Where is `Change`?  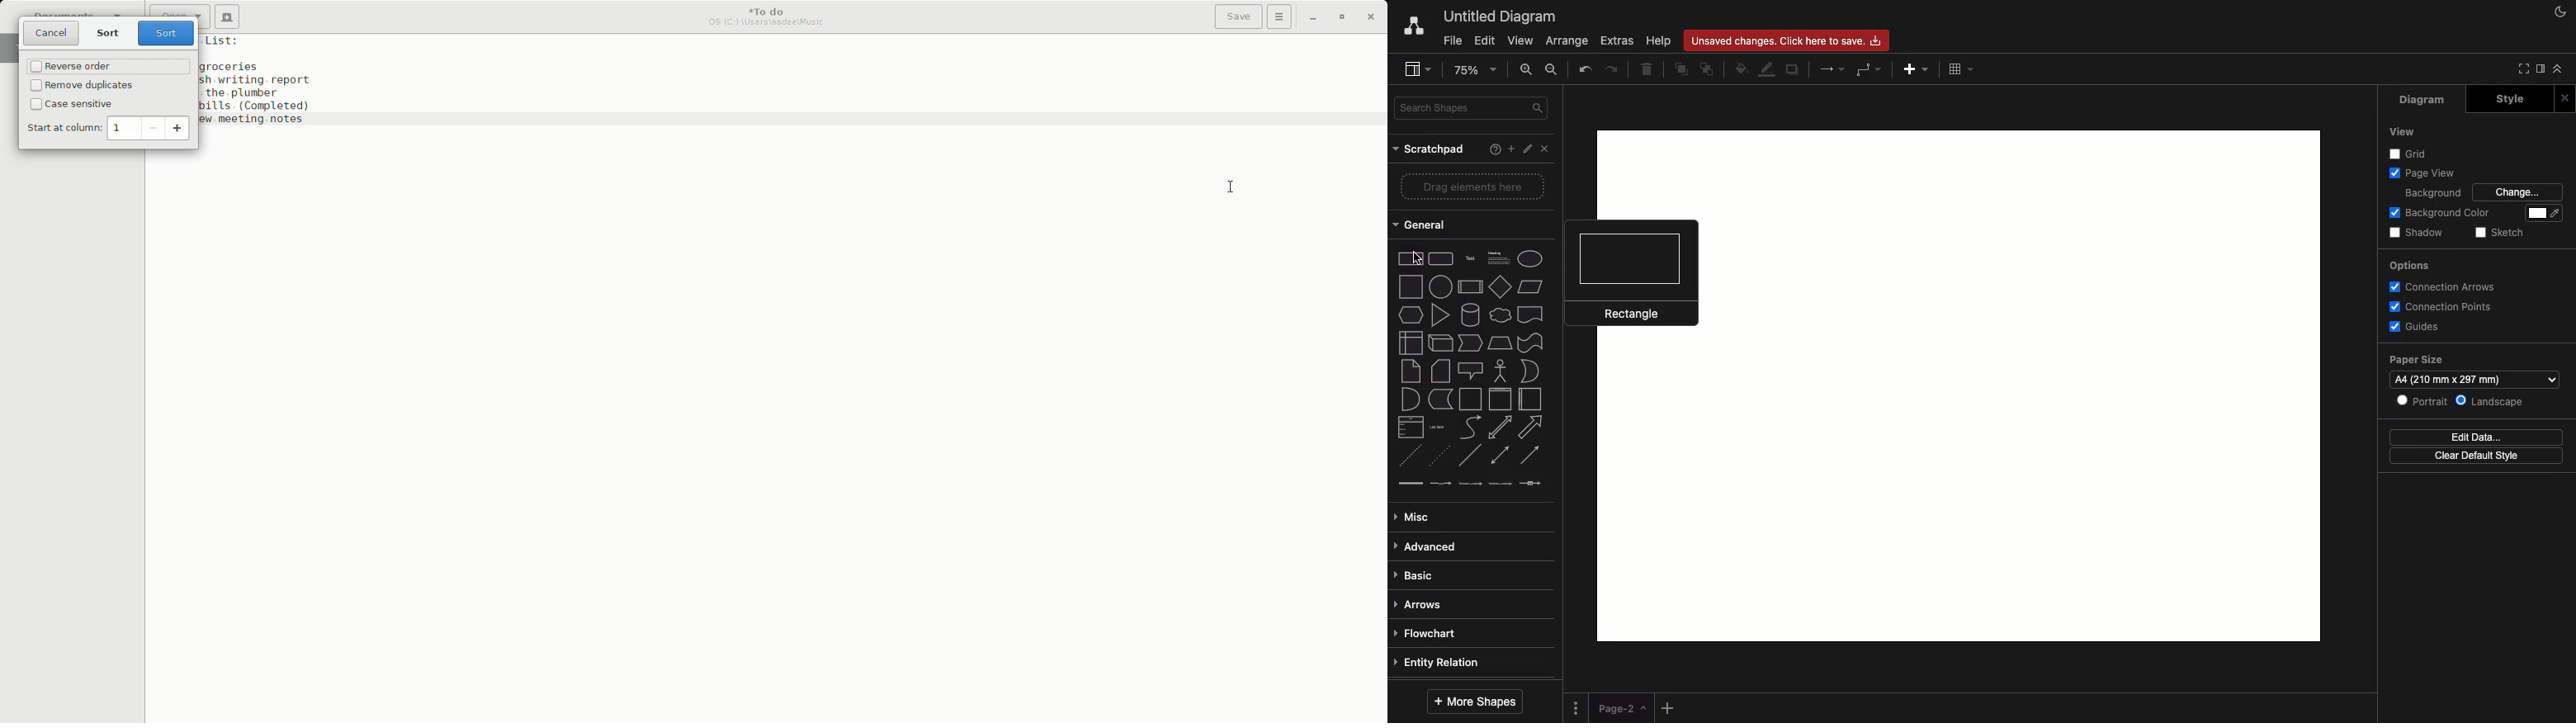
Change is located at coordinates (2516, 191).